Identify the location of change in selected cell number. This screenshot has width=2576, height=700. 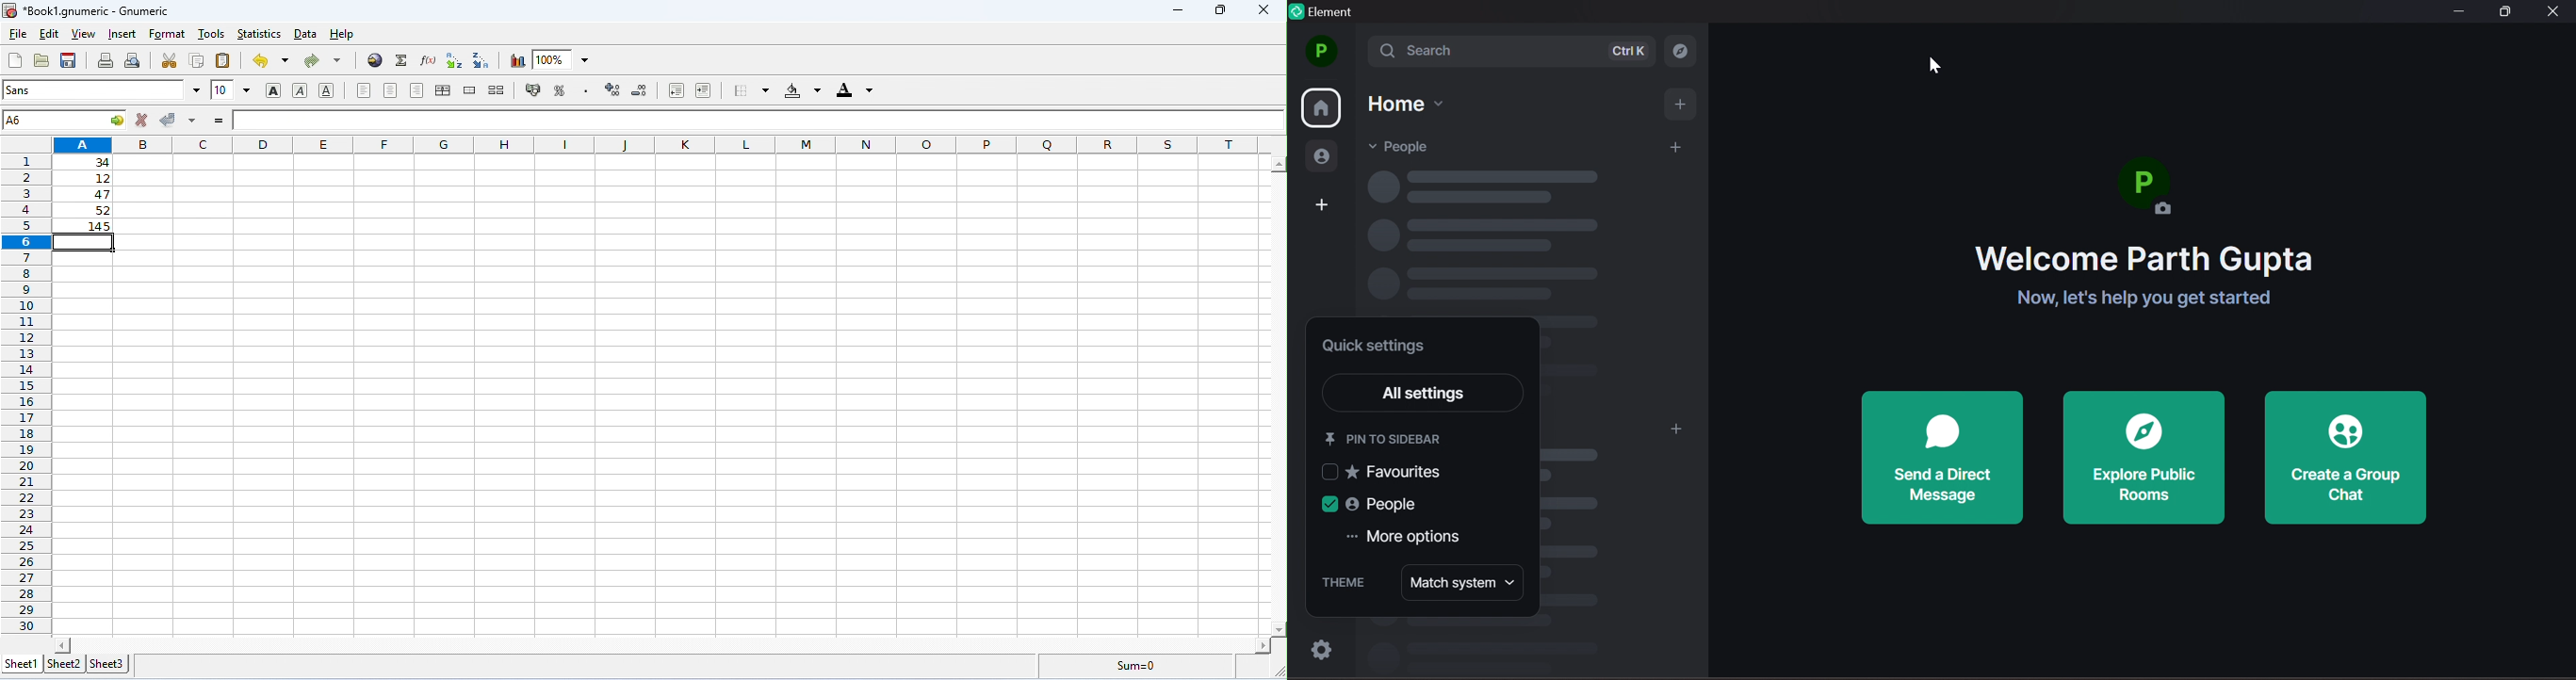
(68, 120).